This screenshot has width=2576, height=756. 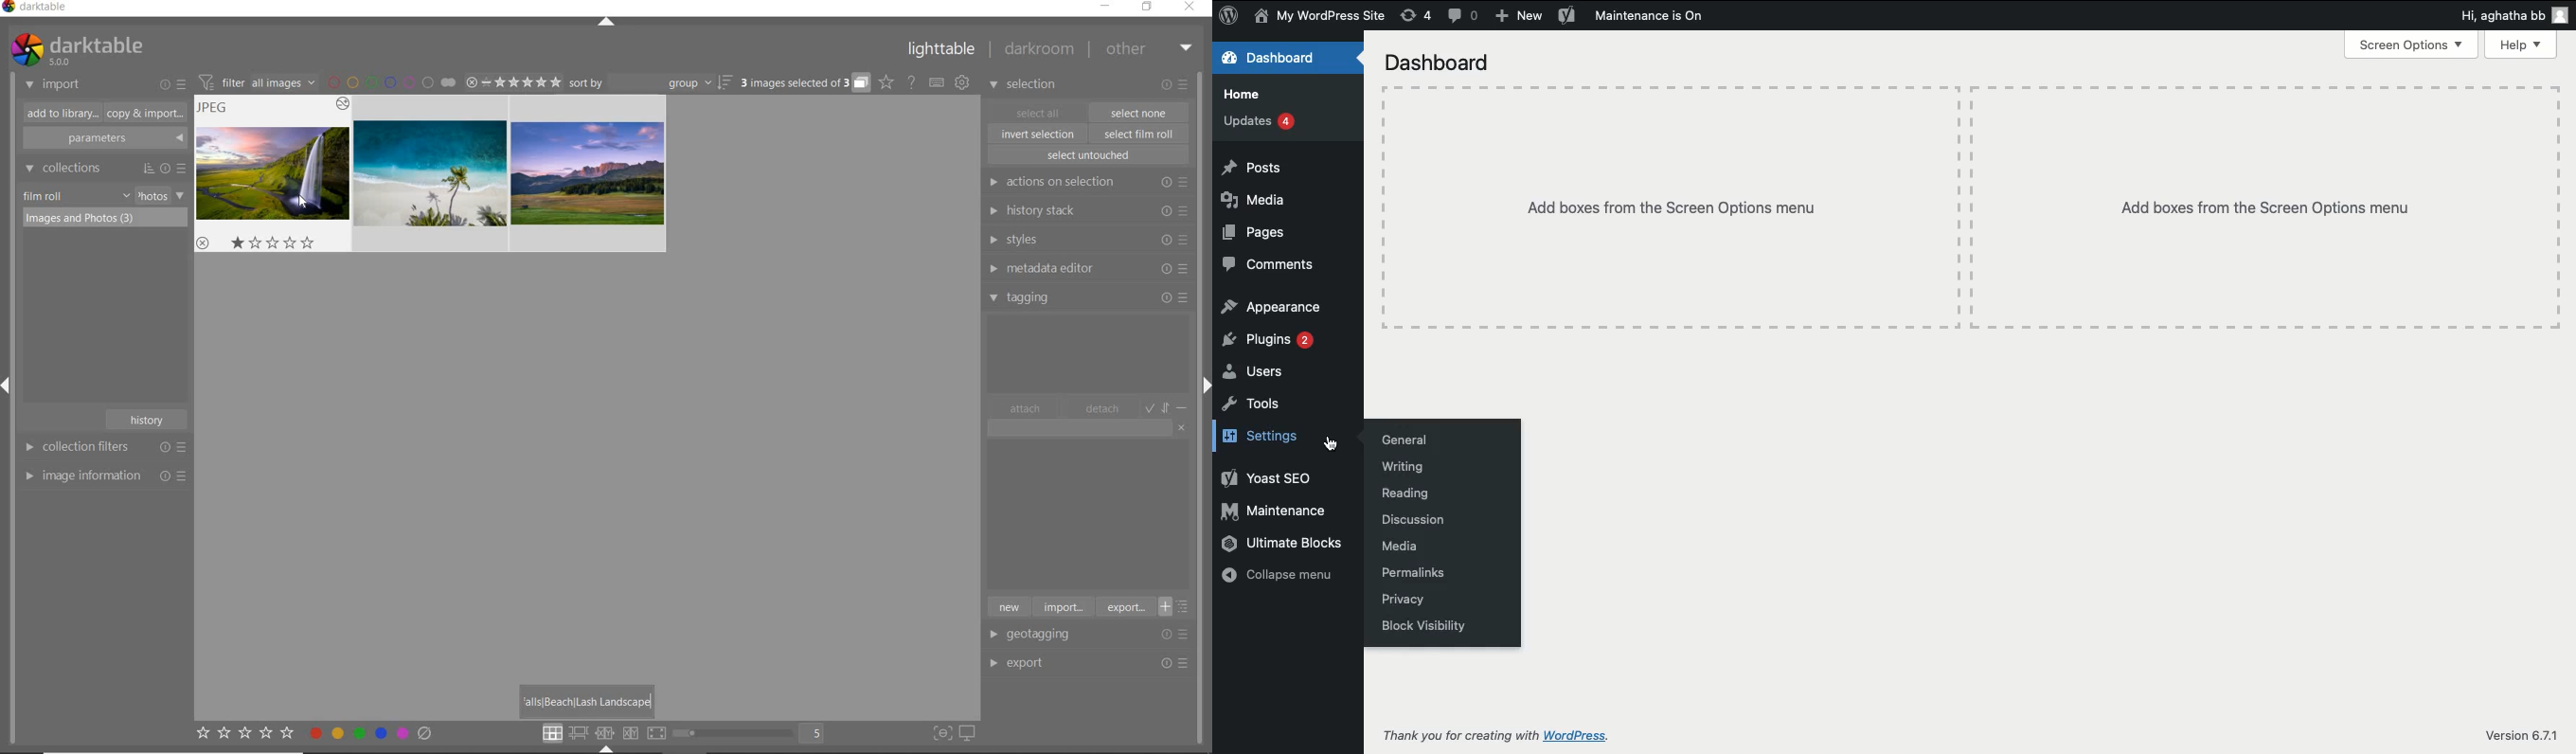 I want to click on actions on selection, so click(x=1086, y=182).